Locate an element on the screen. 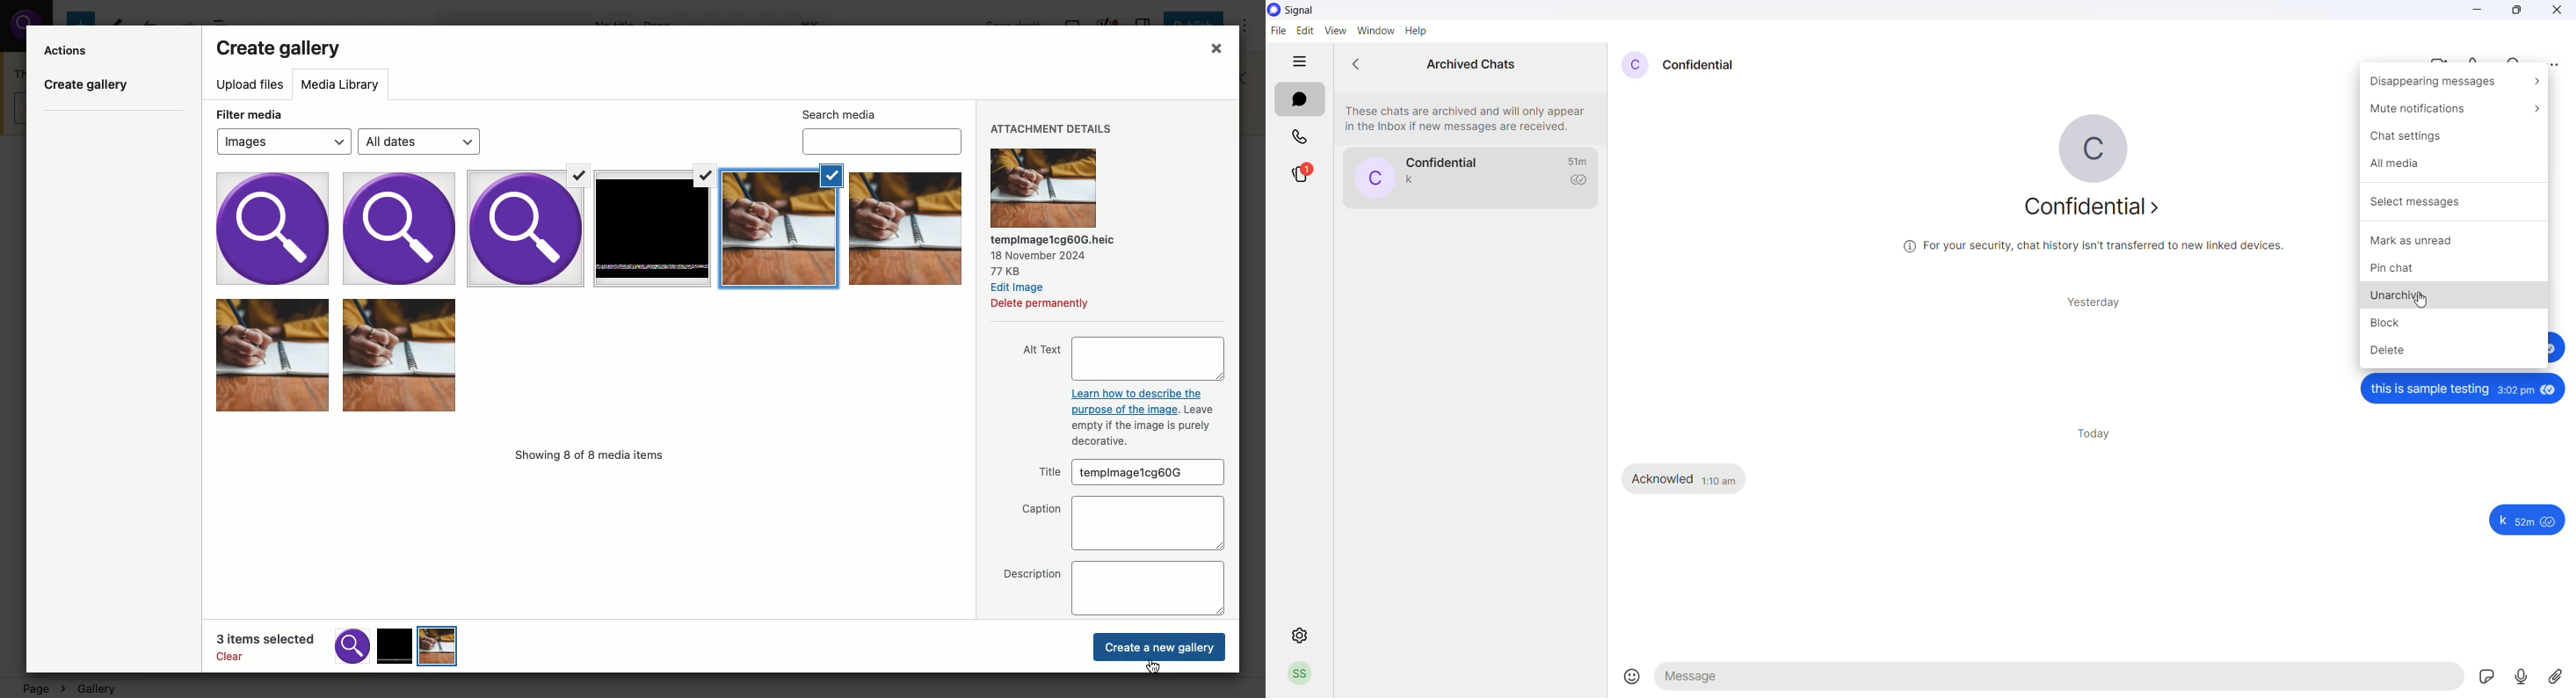 The image size is (2576, 700). contact name is located at coordinates (1708, 66).